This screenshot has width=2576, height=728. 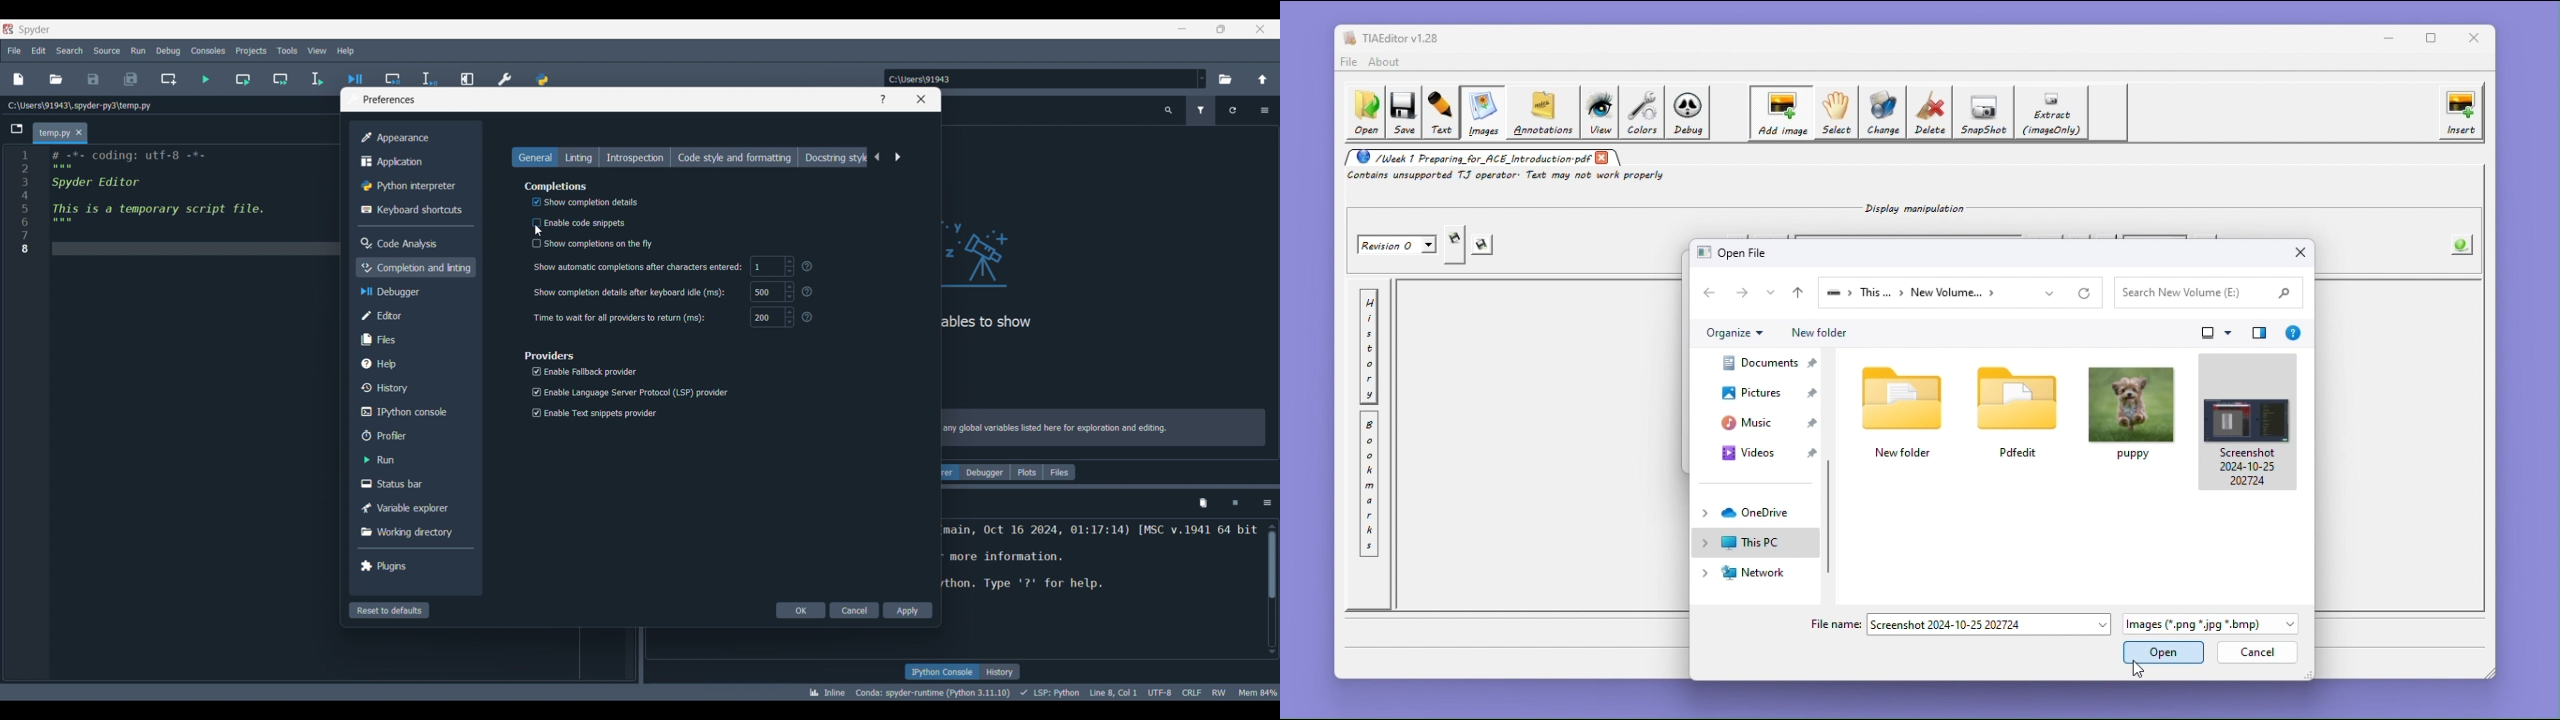 What do you see at coordinates (413, 210) in the screenshot?
I see `Keyboard shortcuts` at bounding box center [413, 210].